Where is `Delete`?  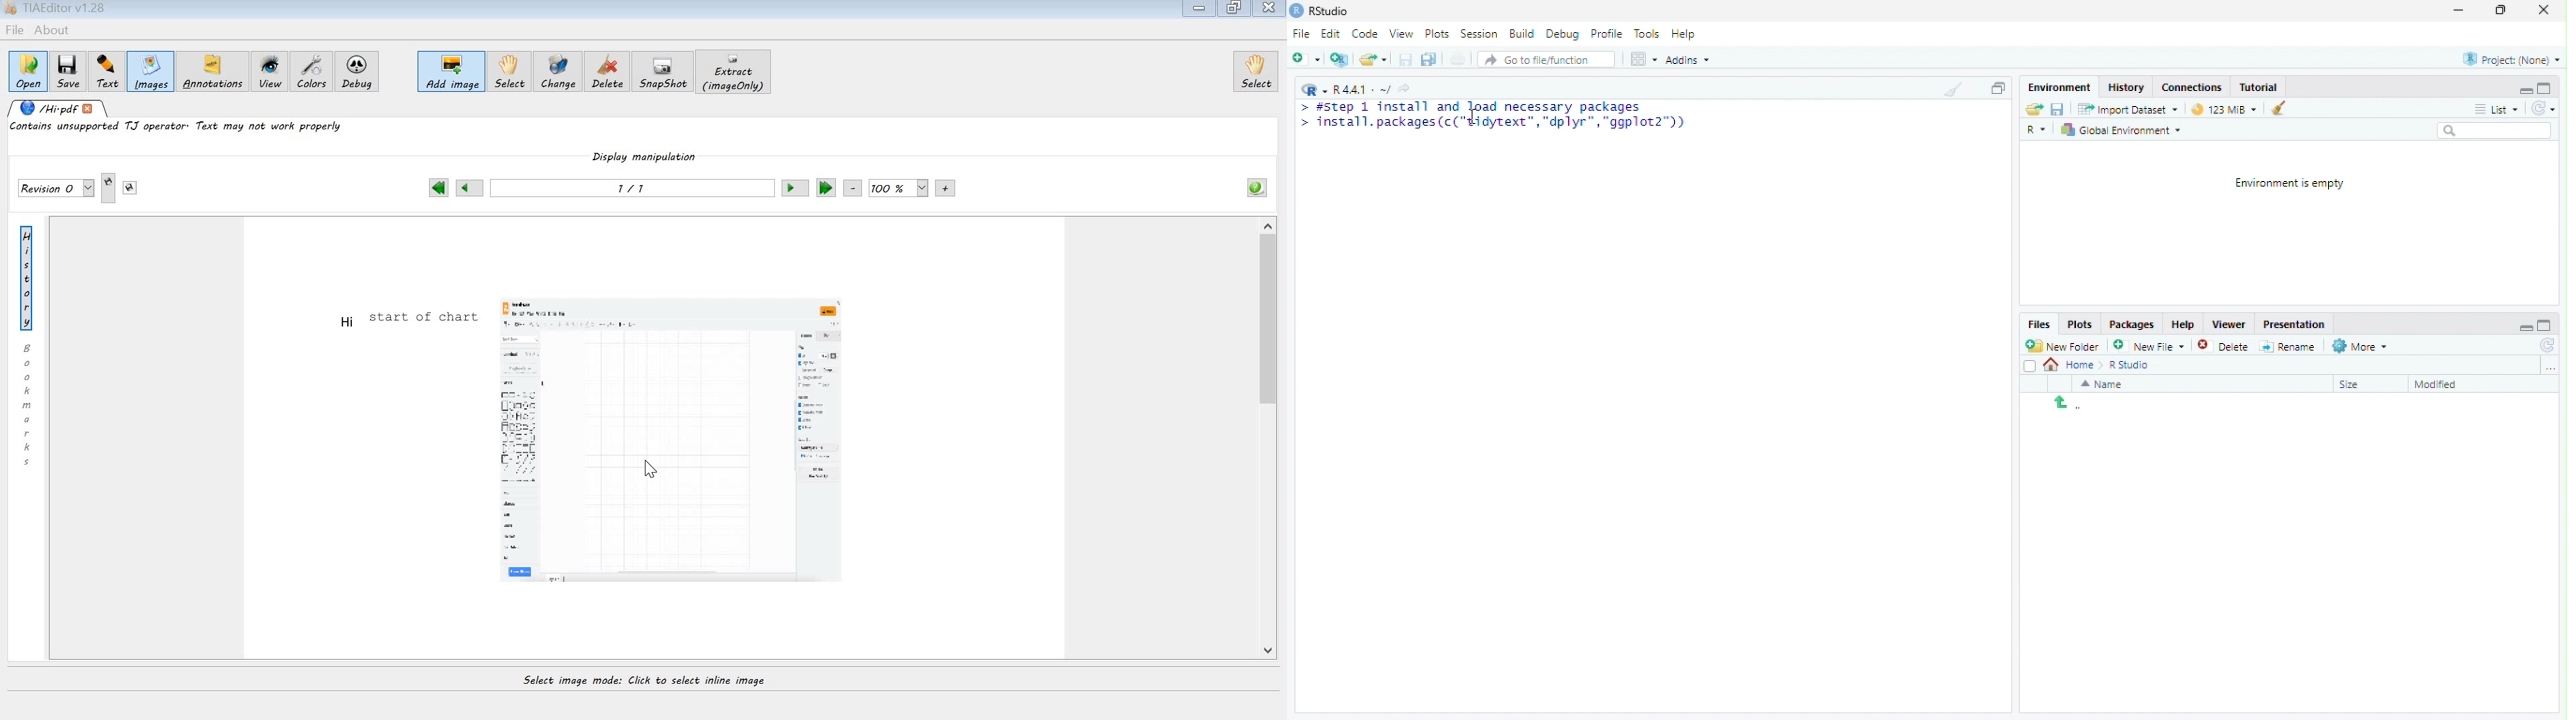 Delete is located at coordinates (2210, 346).